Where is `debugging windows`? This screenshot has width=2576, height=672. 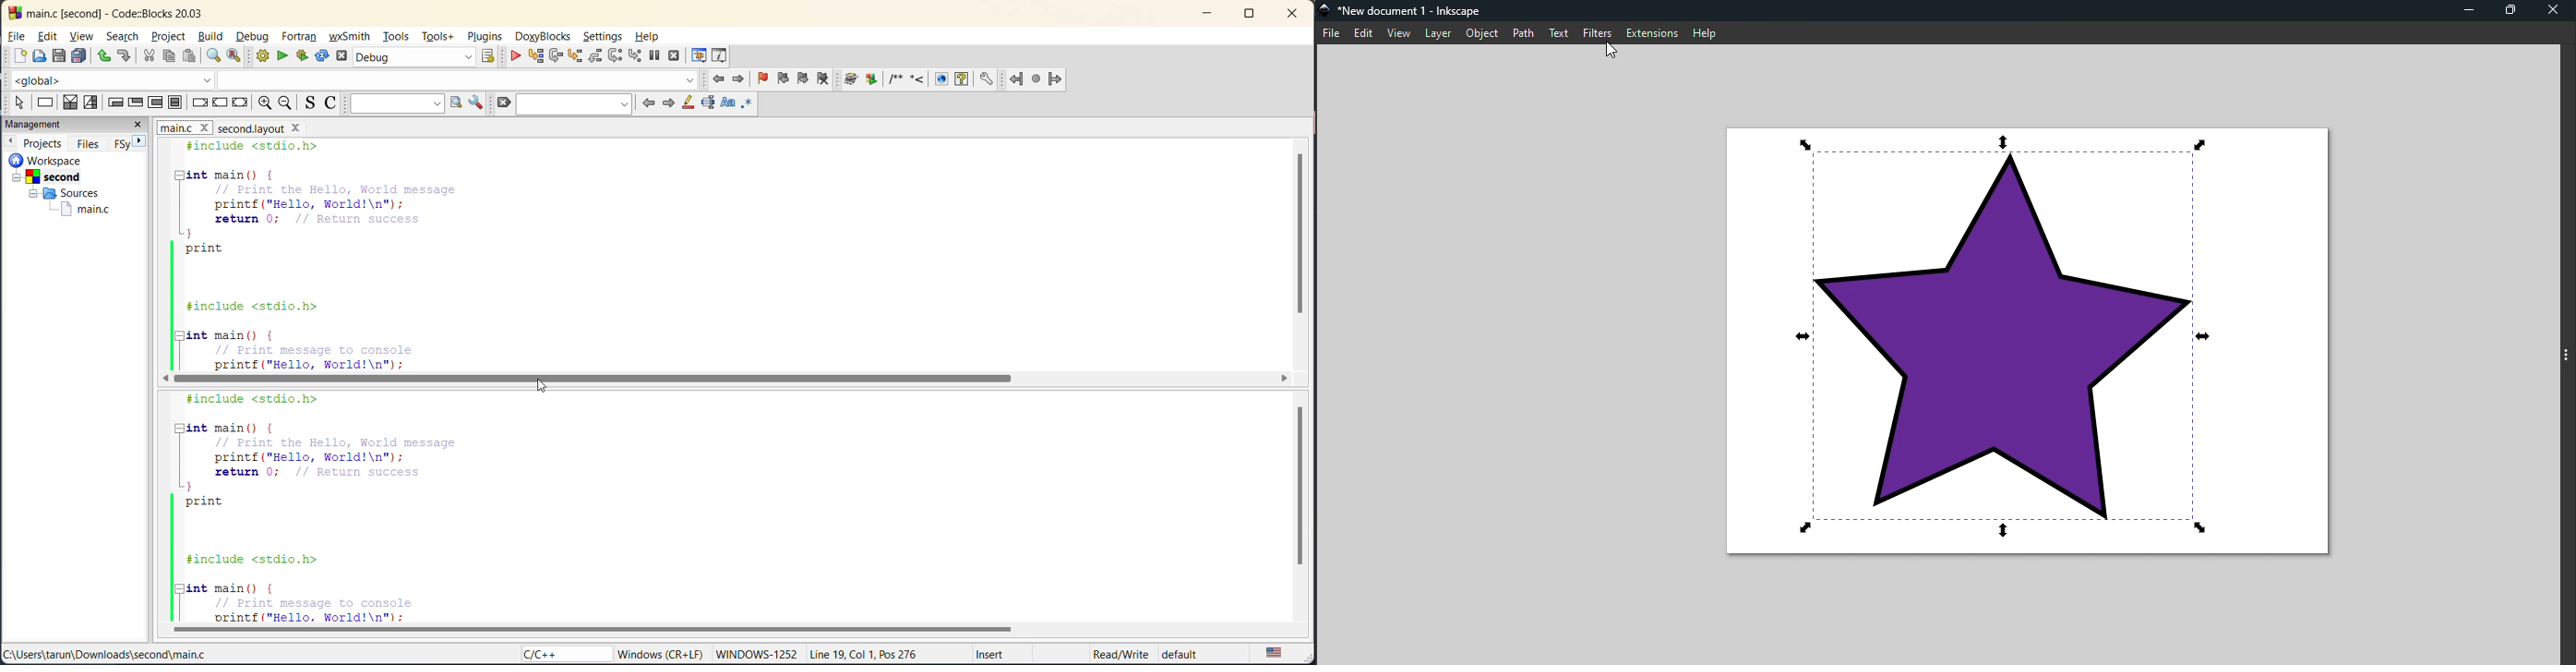
debugging windows is located at coordinates (700, 56).